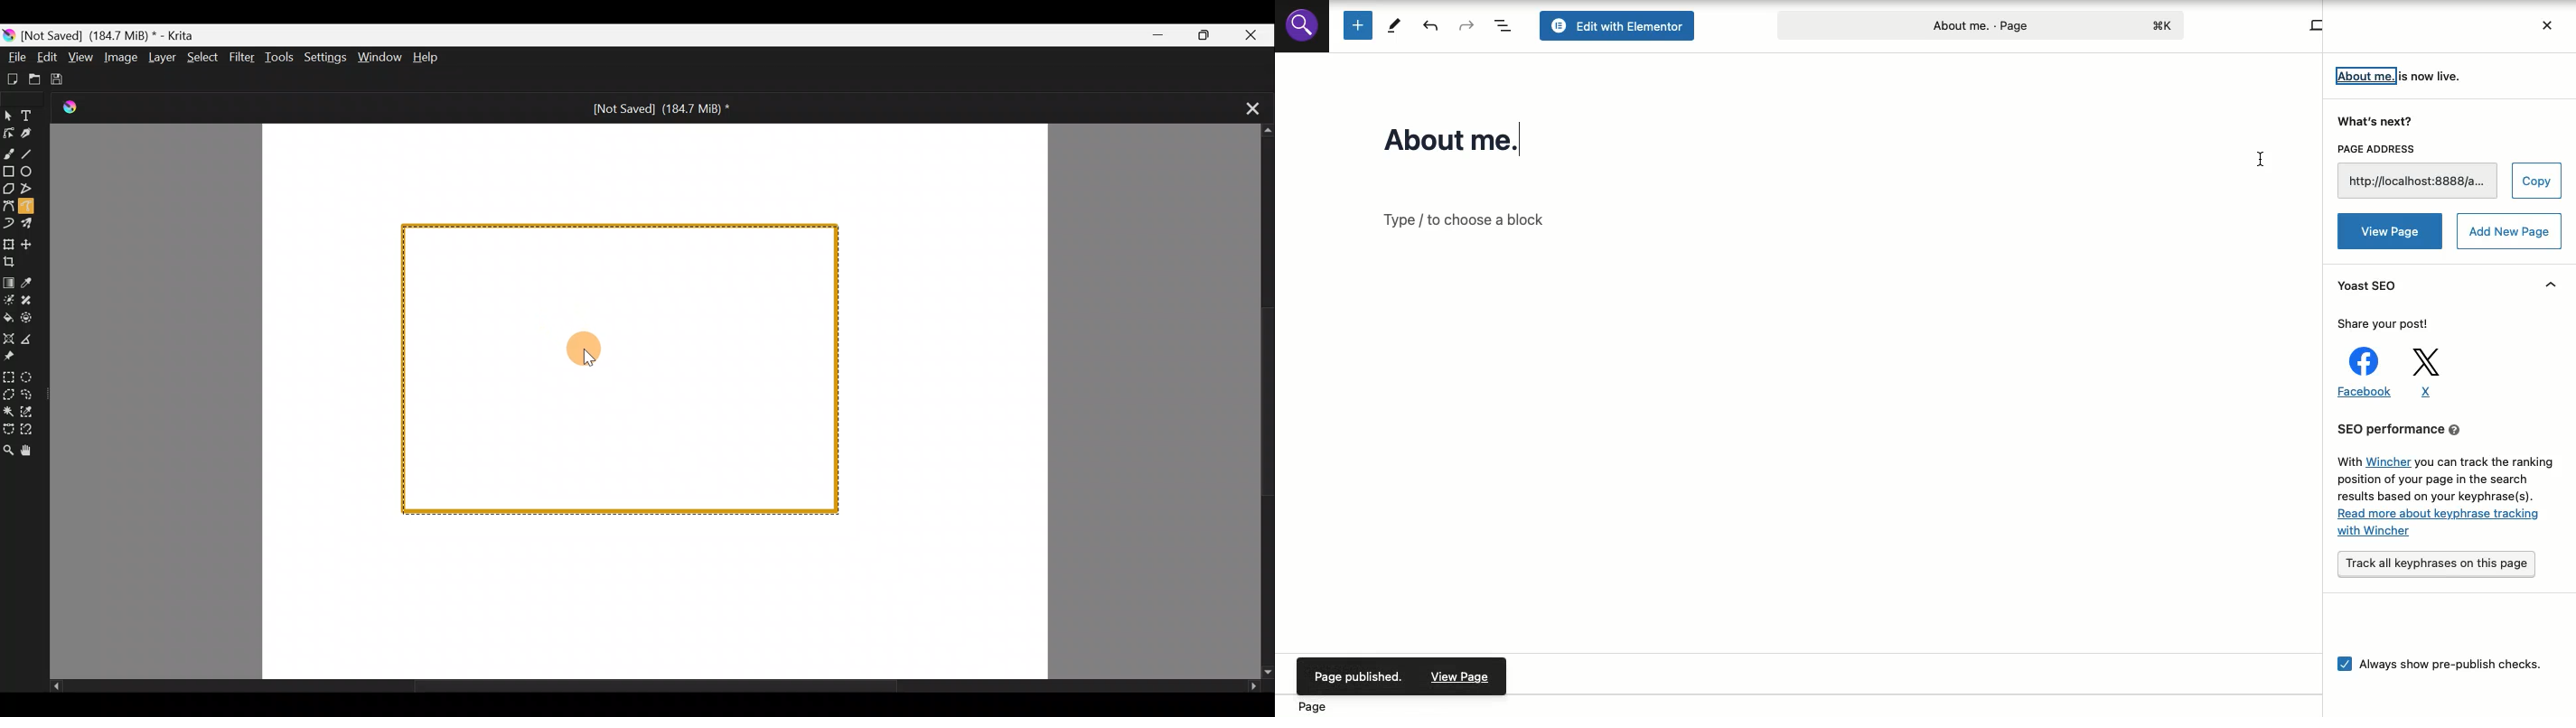  What do you see at coordinates (8, 338) in the screenshot?
I see `Assistant tool` at bounding box center [8, 338].